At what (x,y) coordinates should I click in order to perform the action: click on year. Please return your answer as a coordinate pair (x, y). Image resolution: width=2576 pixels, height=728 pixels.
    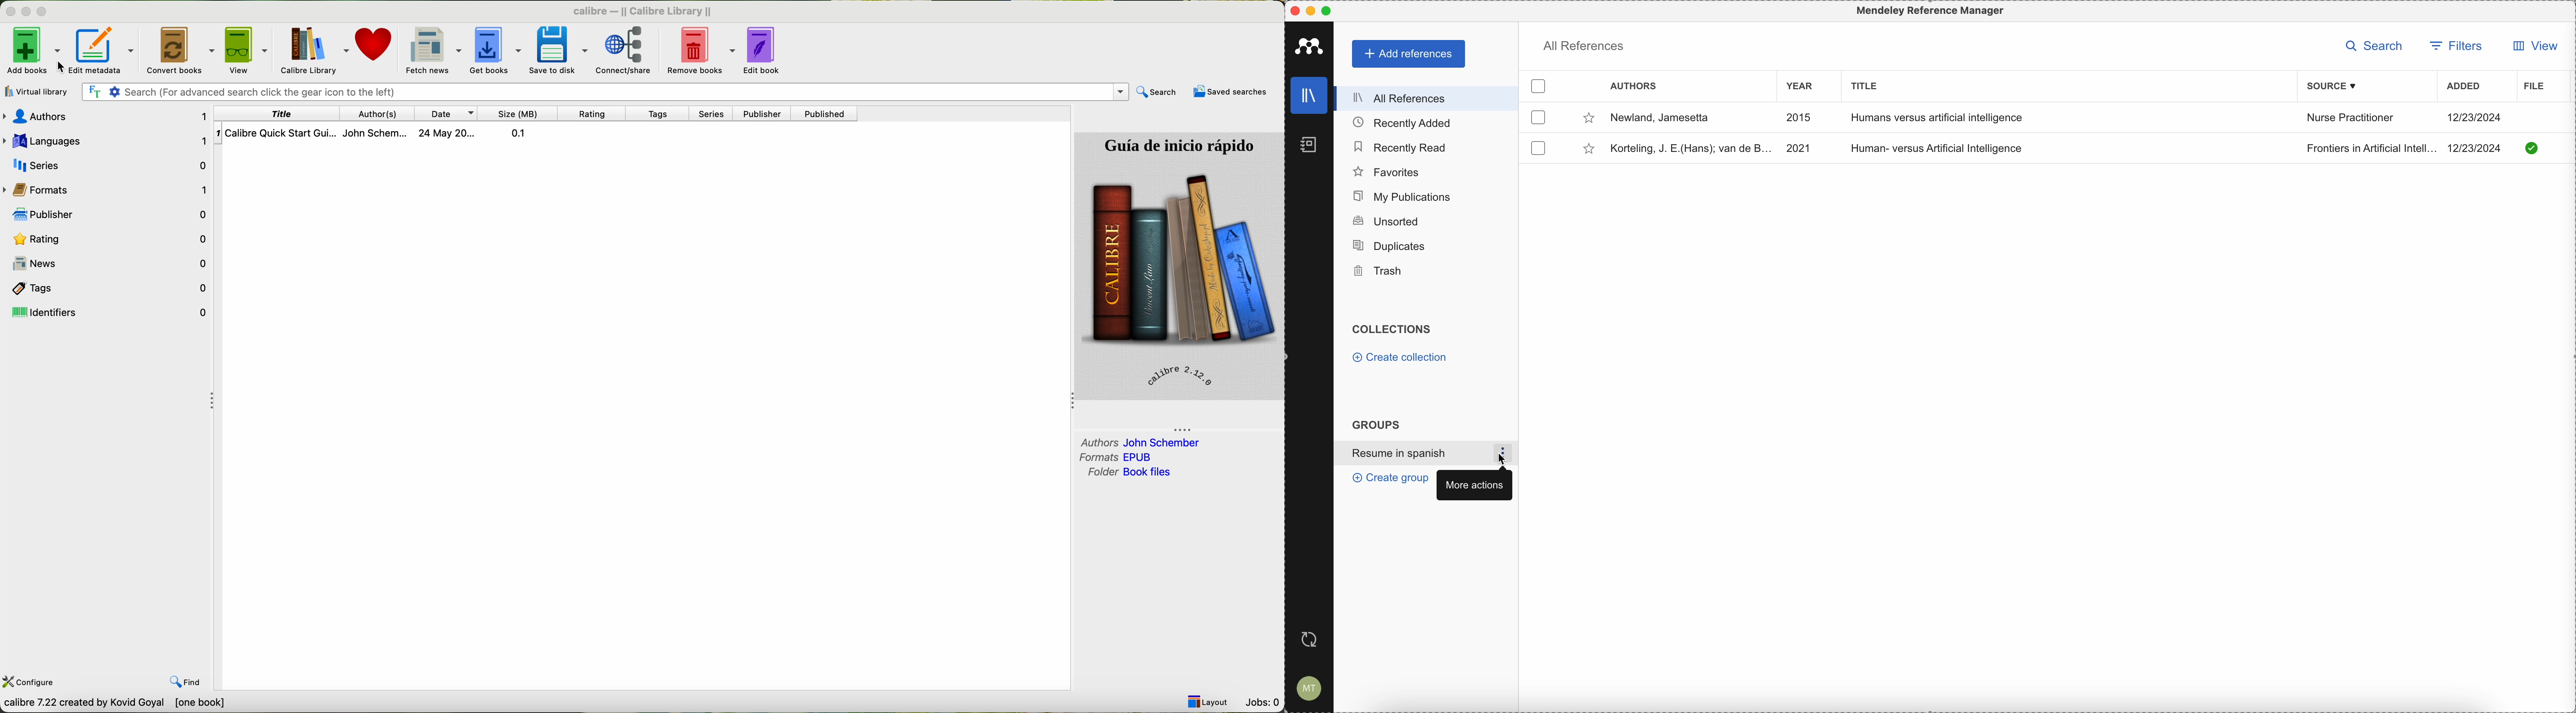
    Looking at the image, I should click on (1802, 85).